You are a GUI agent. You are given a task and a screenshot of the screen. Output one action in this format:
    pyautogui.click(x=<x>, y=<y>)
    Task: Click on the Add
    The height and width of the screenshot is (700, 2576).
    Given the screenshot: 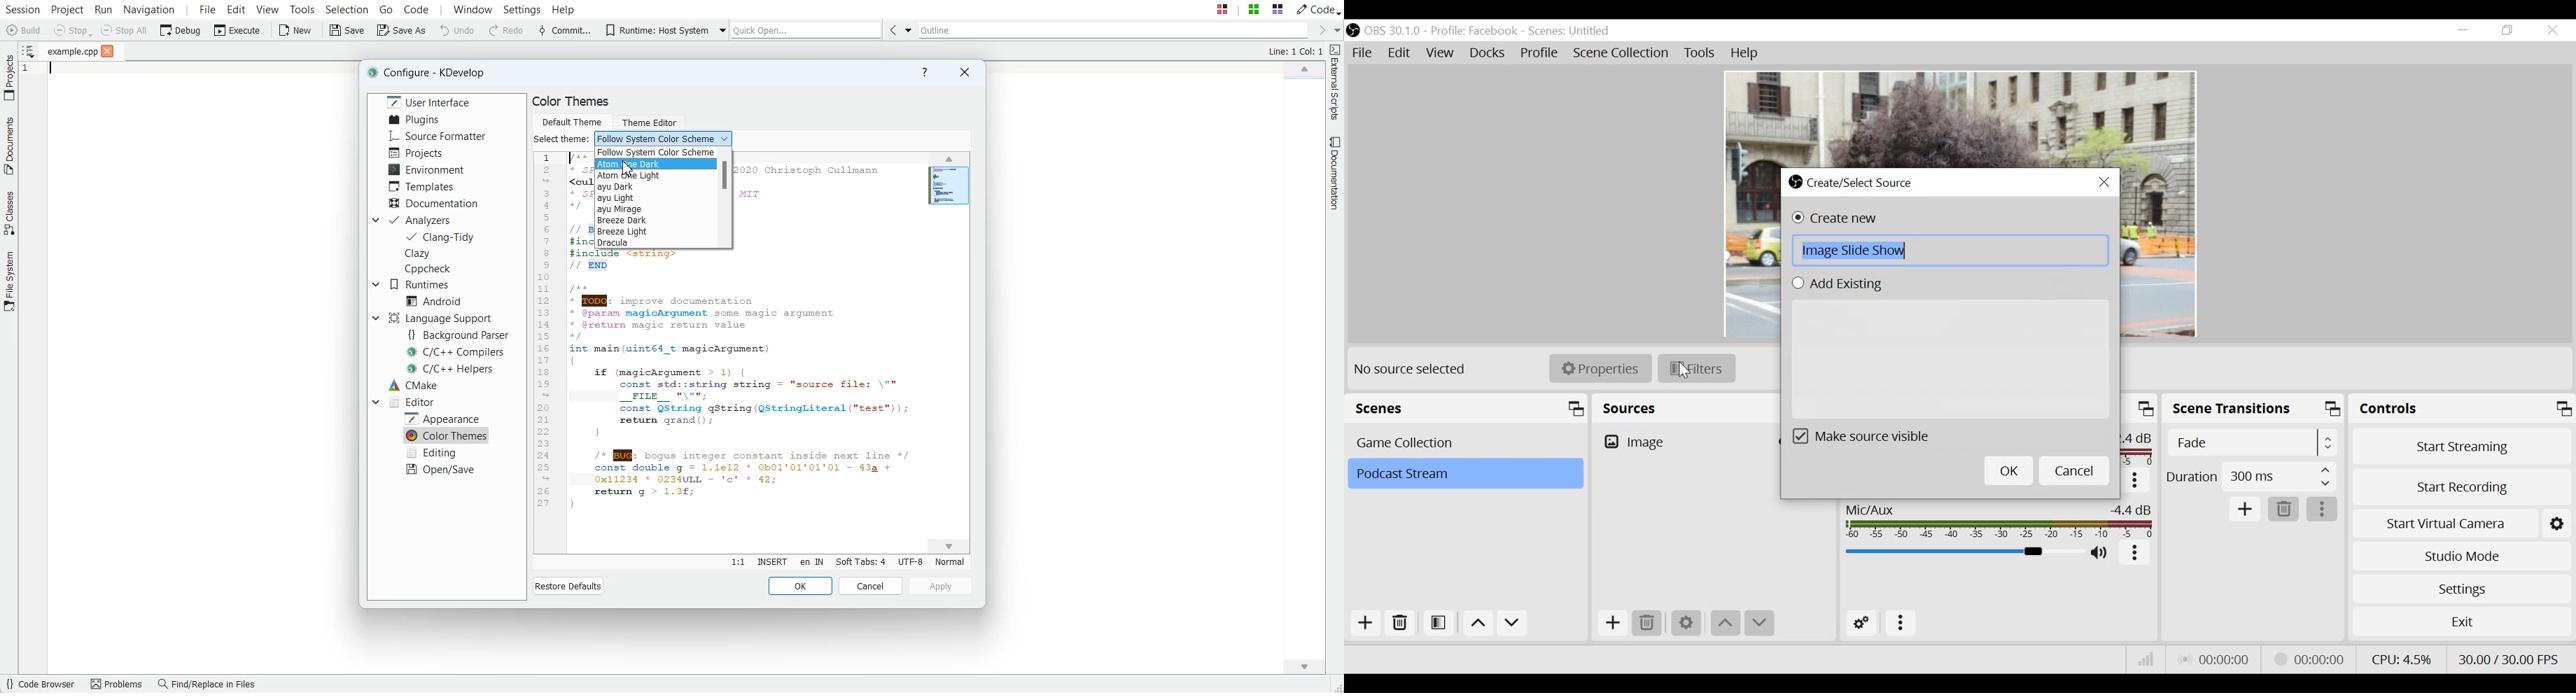 What is the action you would take?
    pyautogui.click(x=1364, y=623)
    